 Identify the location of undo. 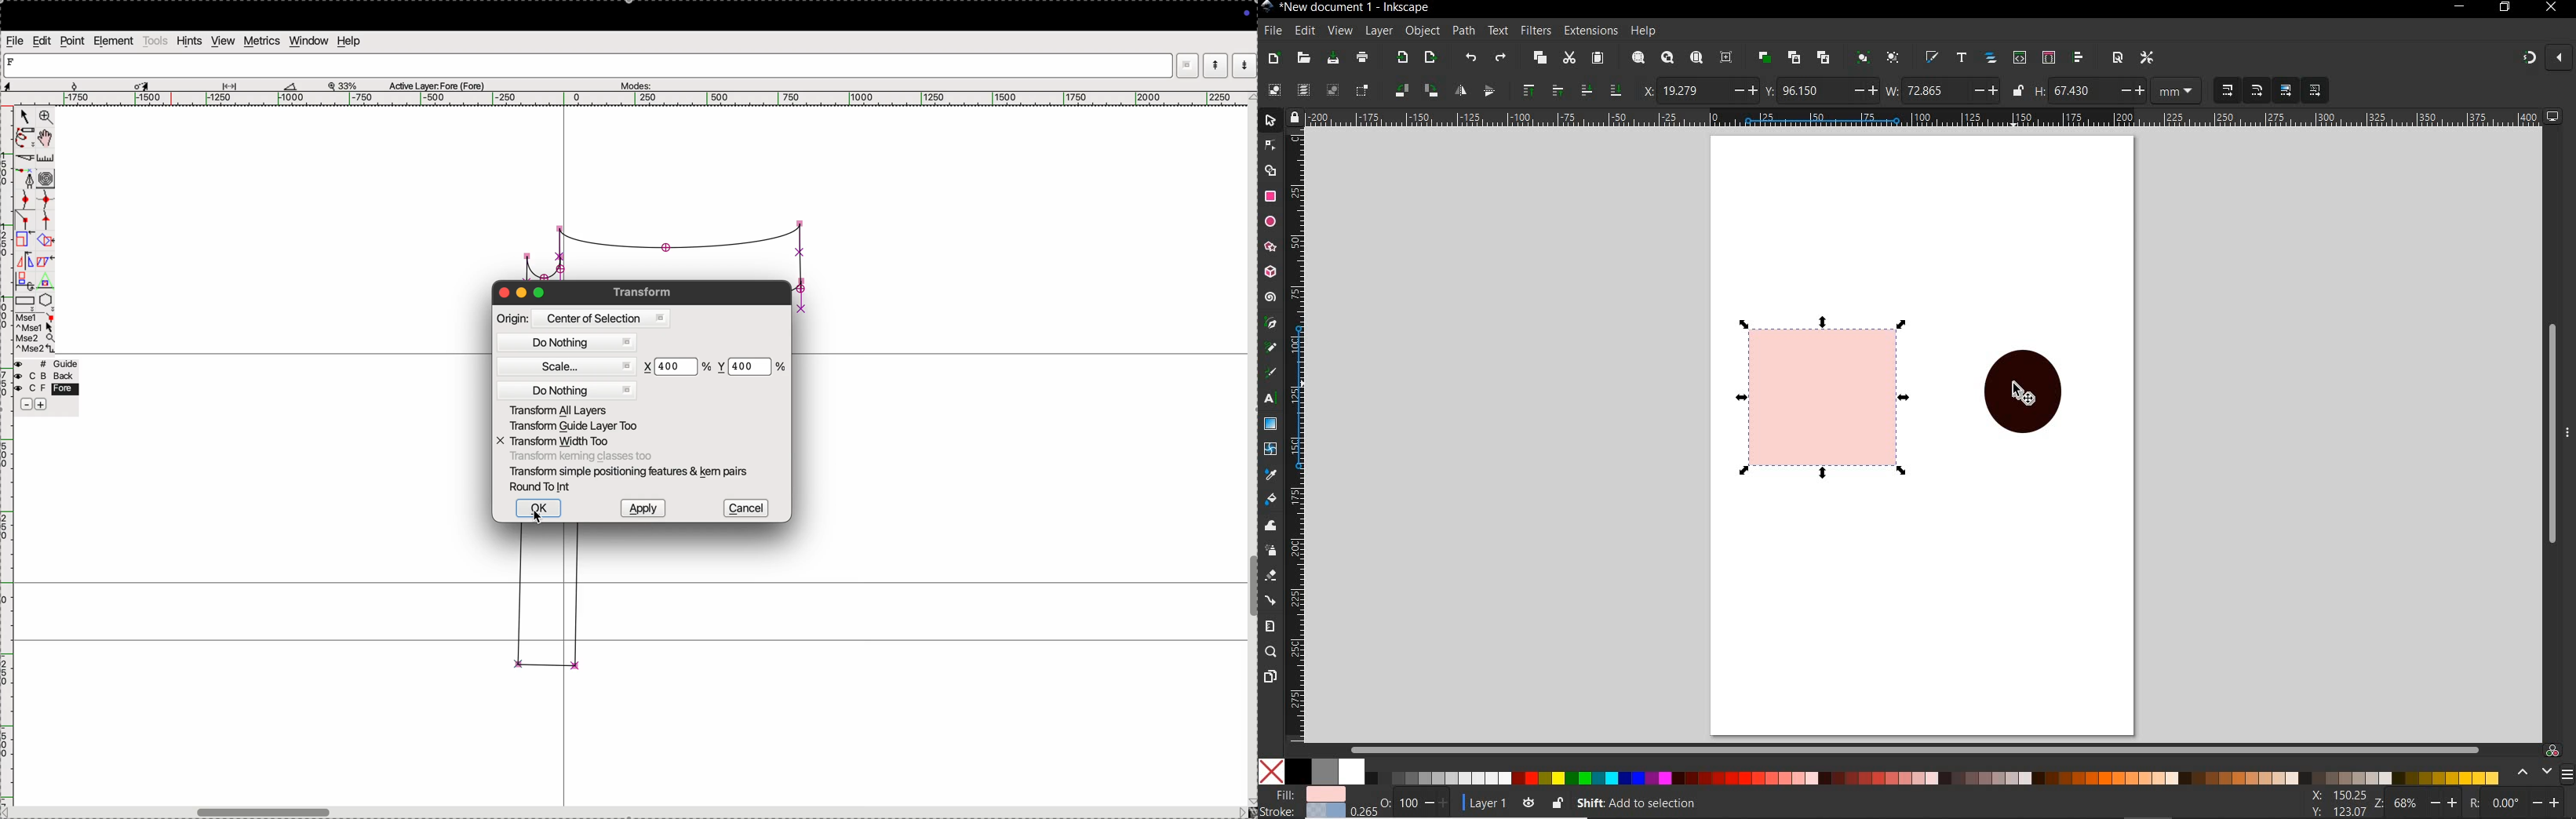
(1472, 60).